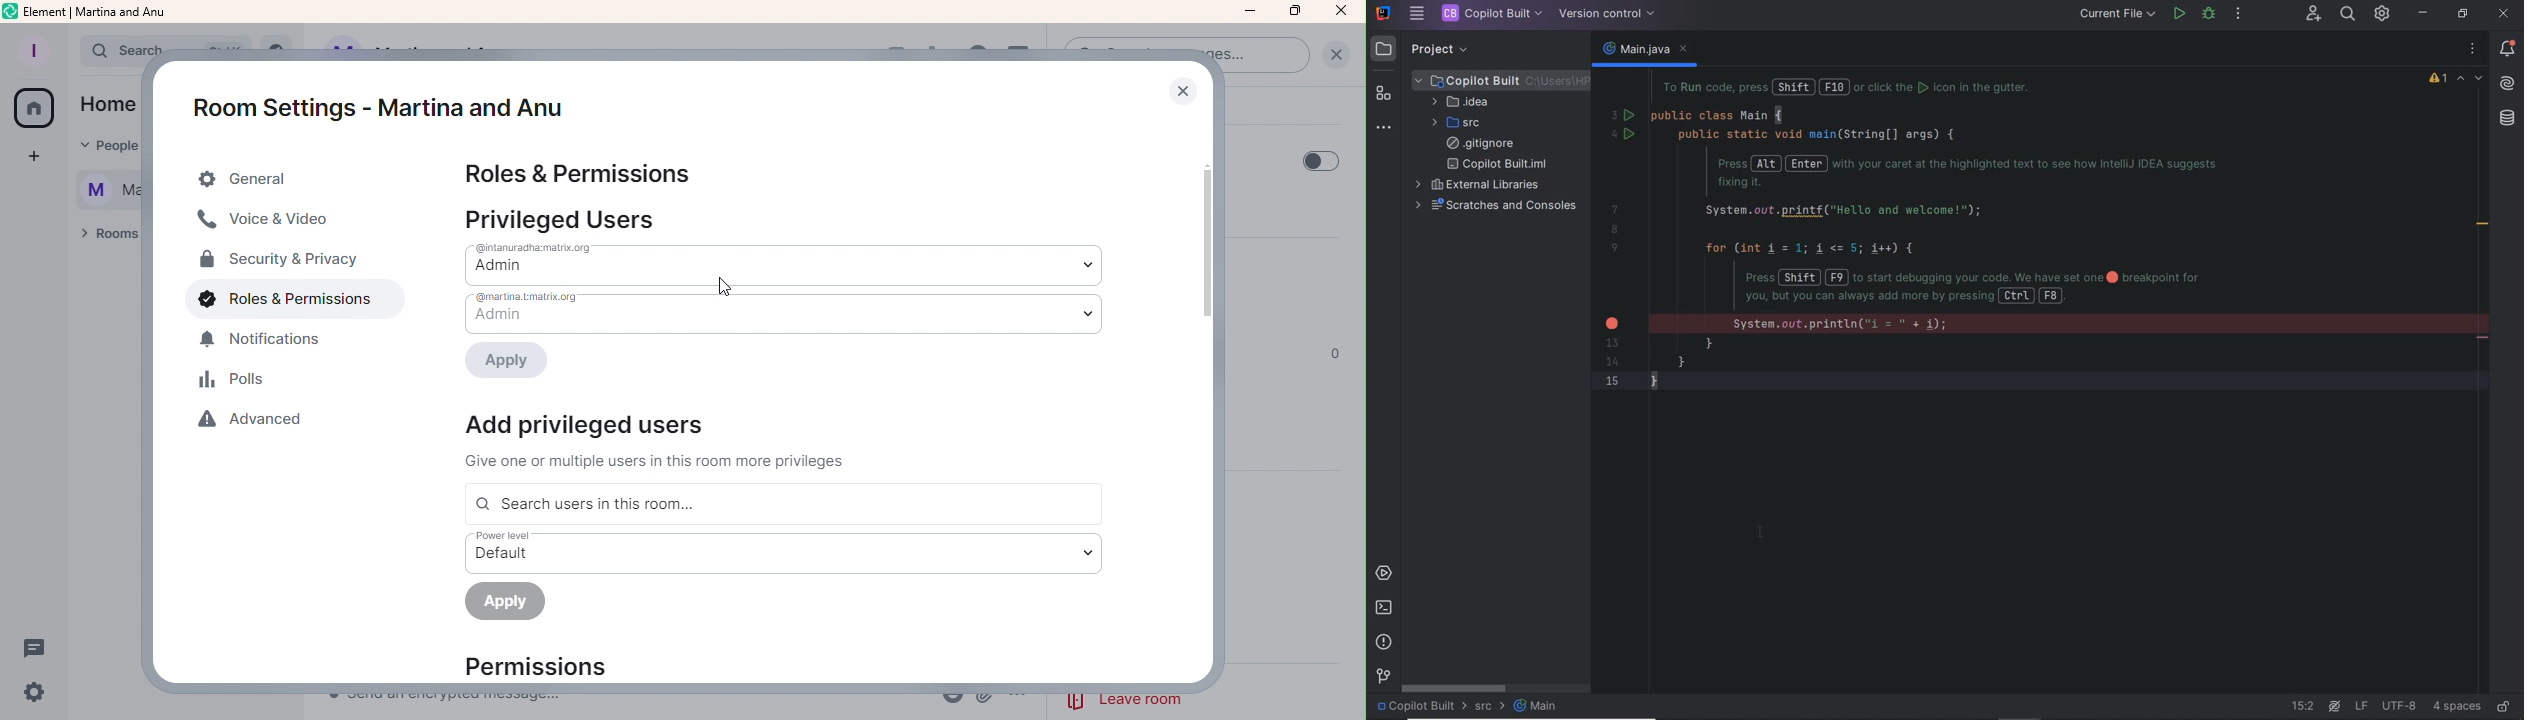 The image size is (2548, 728). Describe the element at coordinates (527, 364) in the screenshot. I see `Apply` at that location.